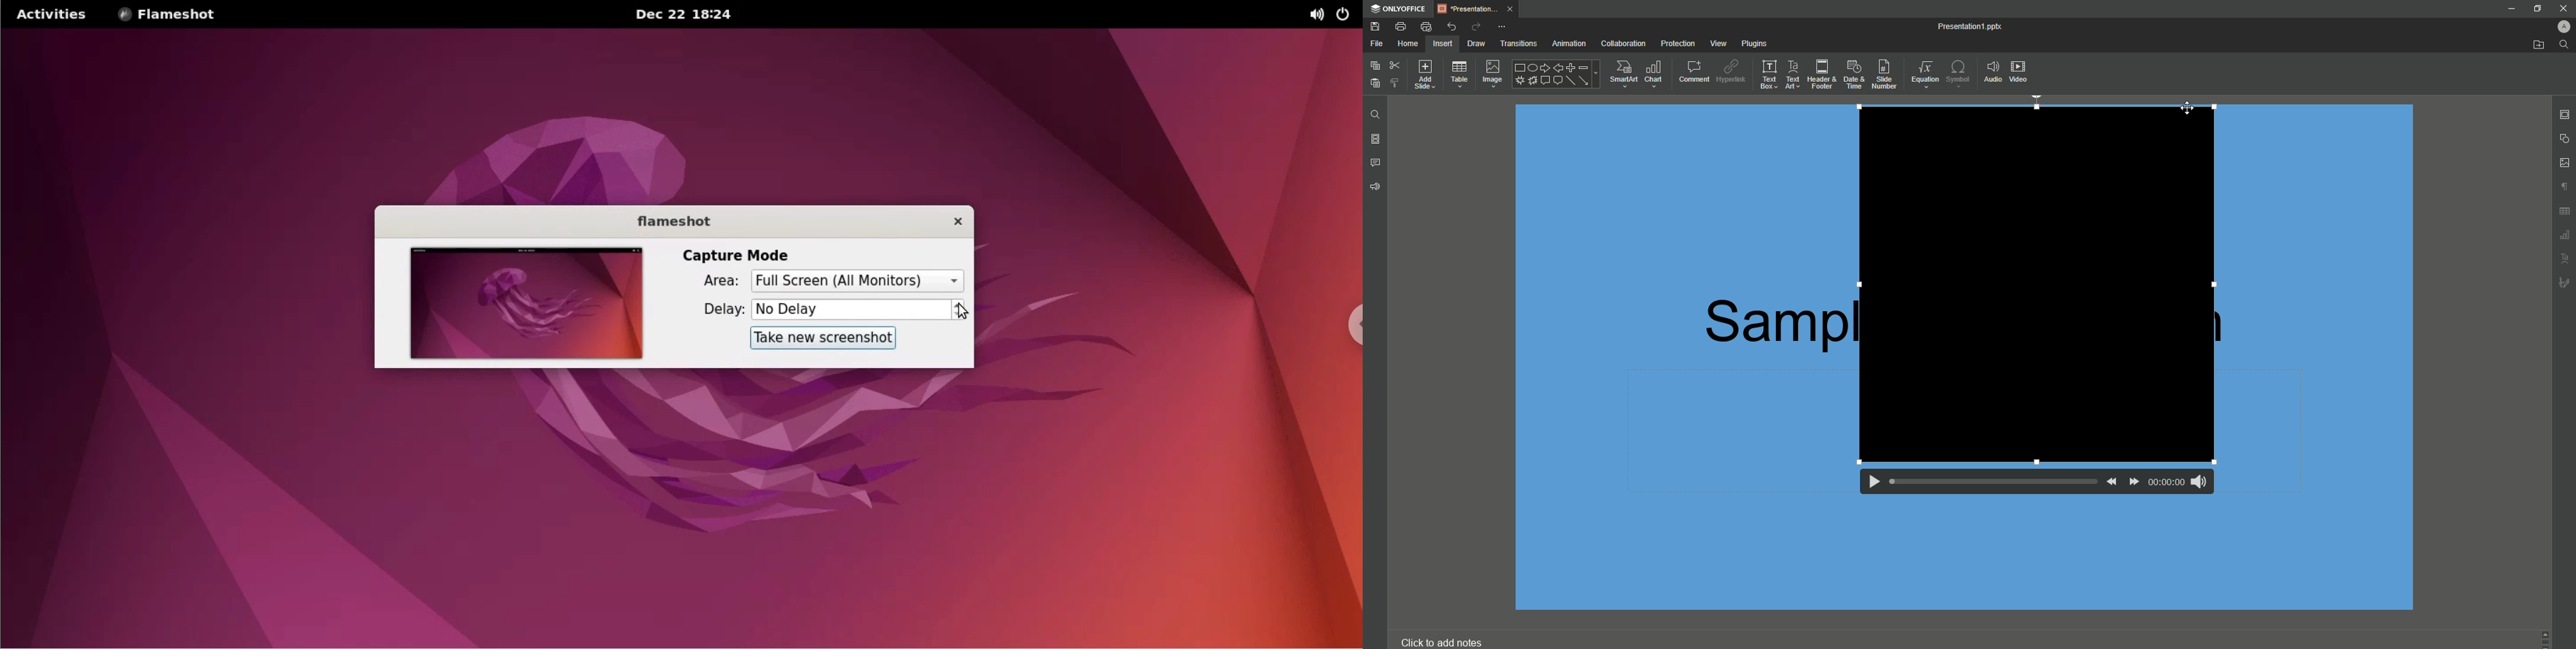  What do you see at coordinates (1376, 43) in the screenshot?
I see `File` at bounding box center [1376, 43].